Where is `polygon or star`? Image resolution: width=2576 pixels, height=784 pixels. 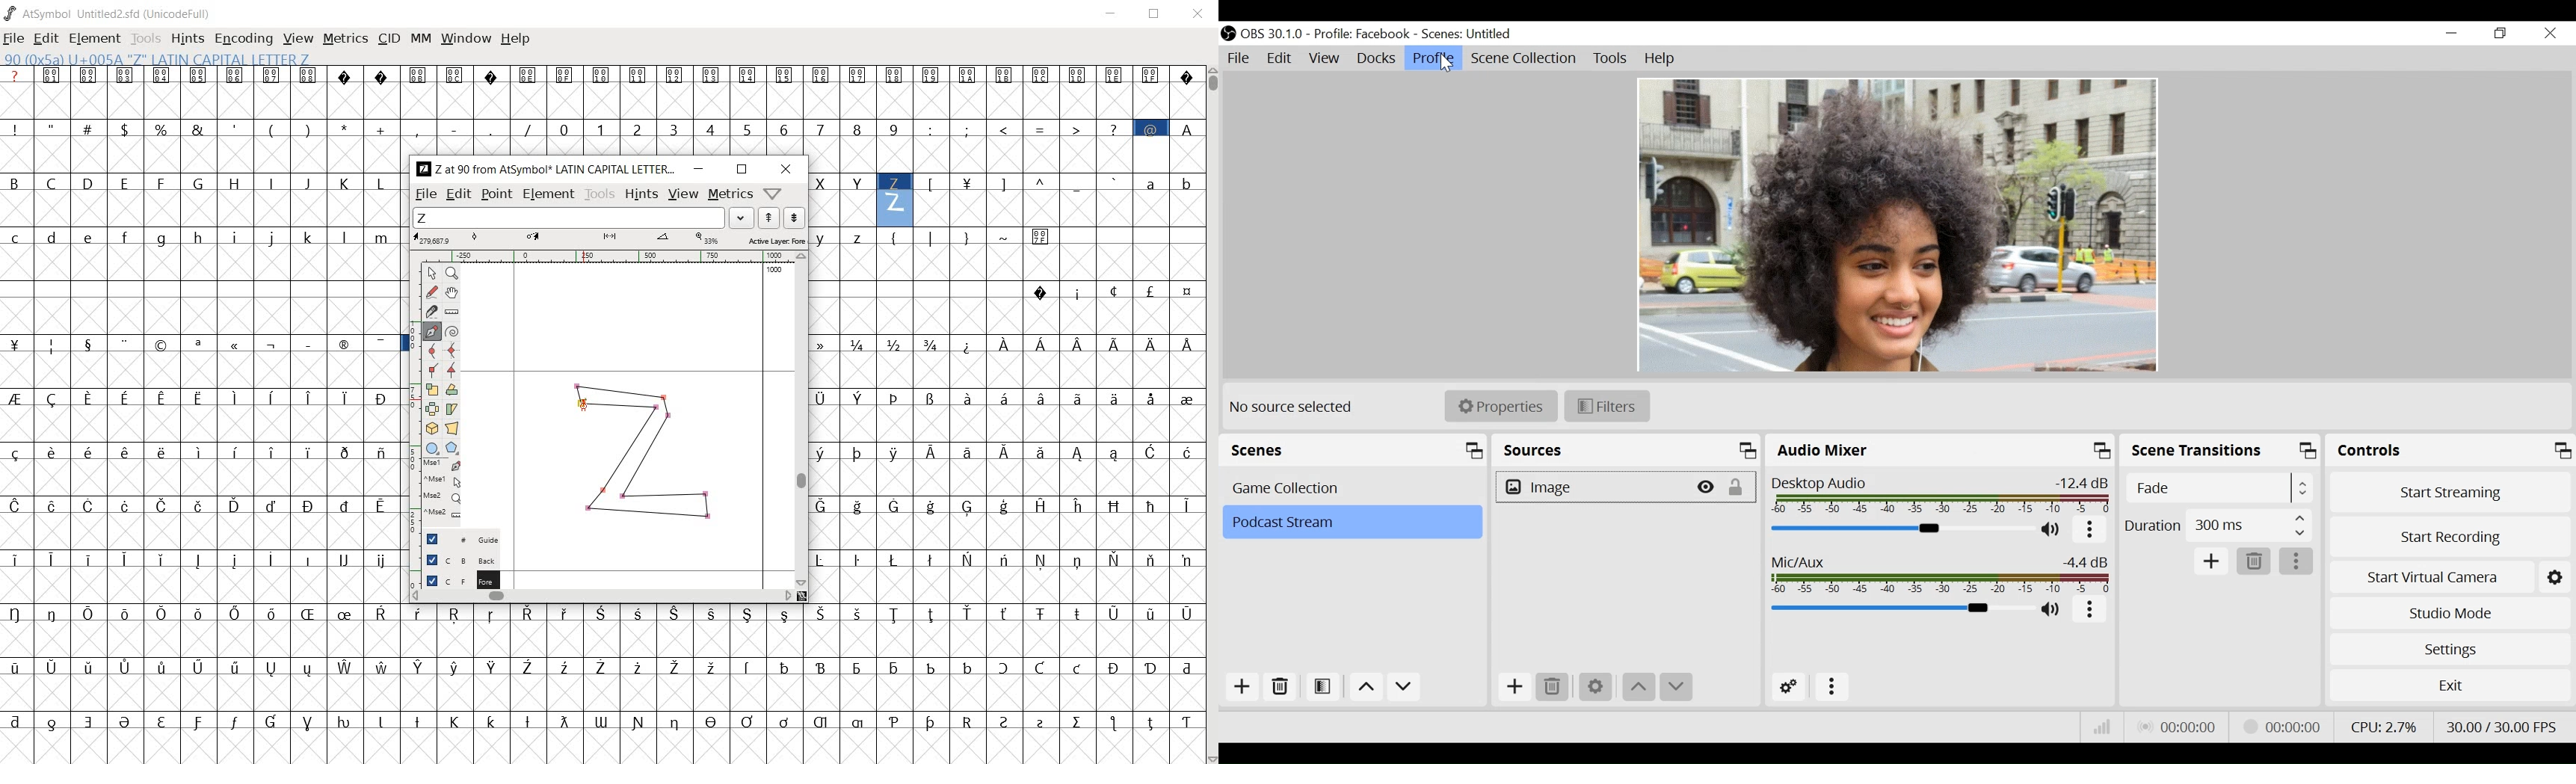 polygon or star is located at coordinates (452, 449).